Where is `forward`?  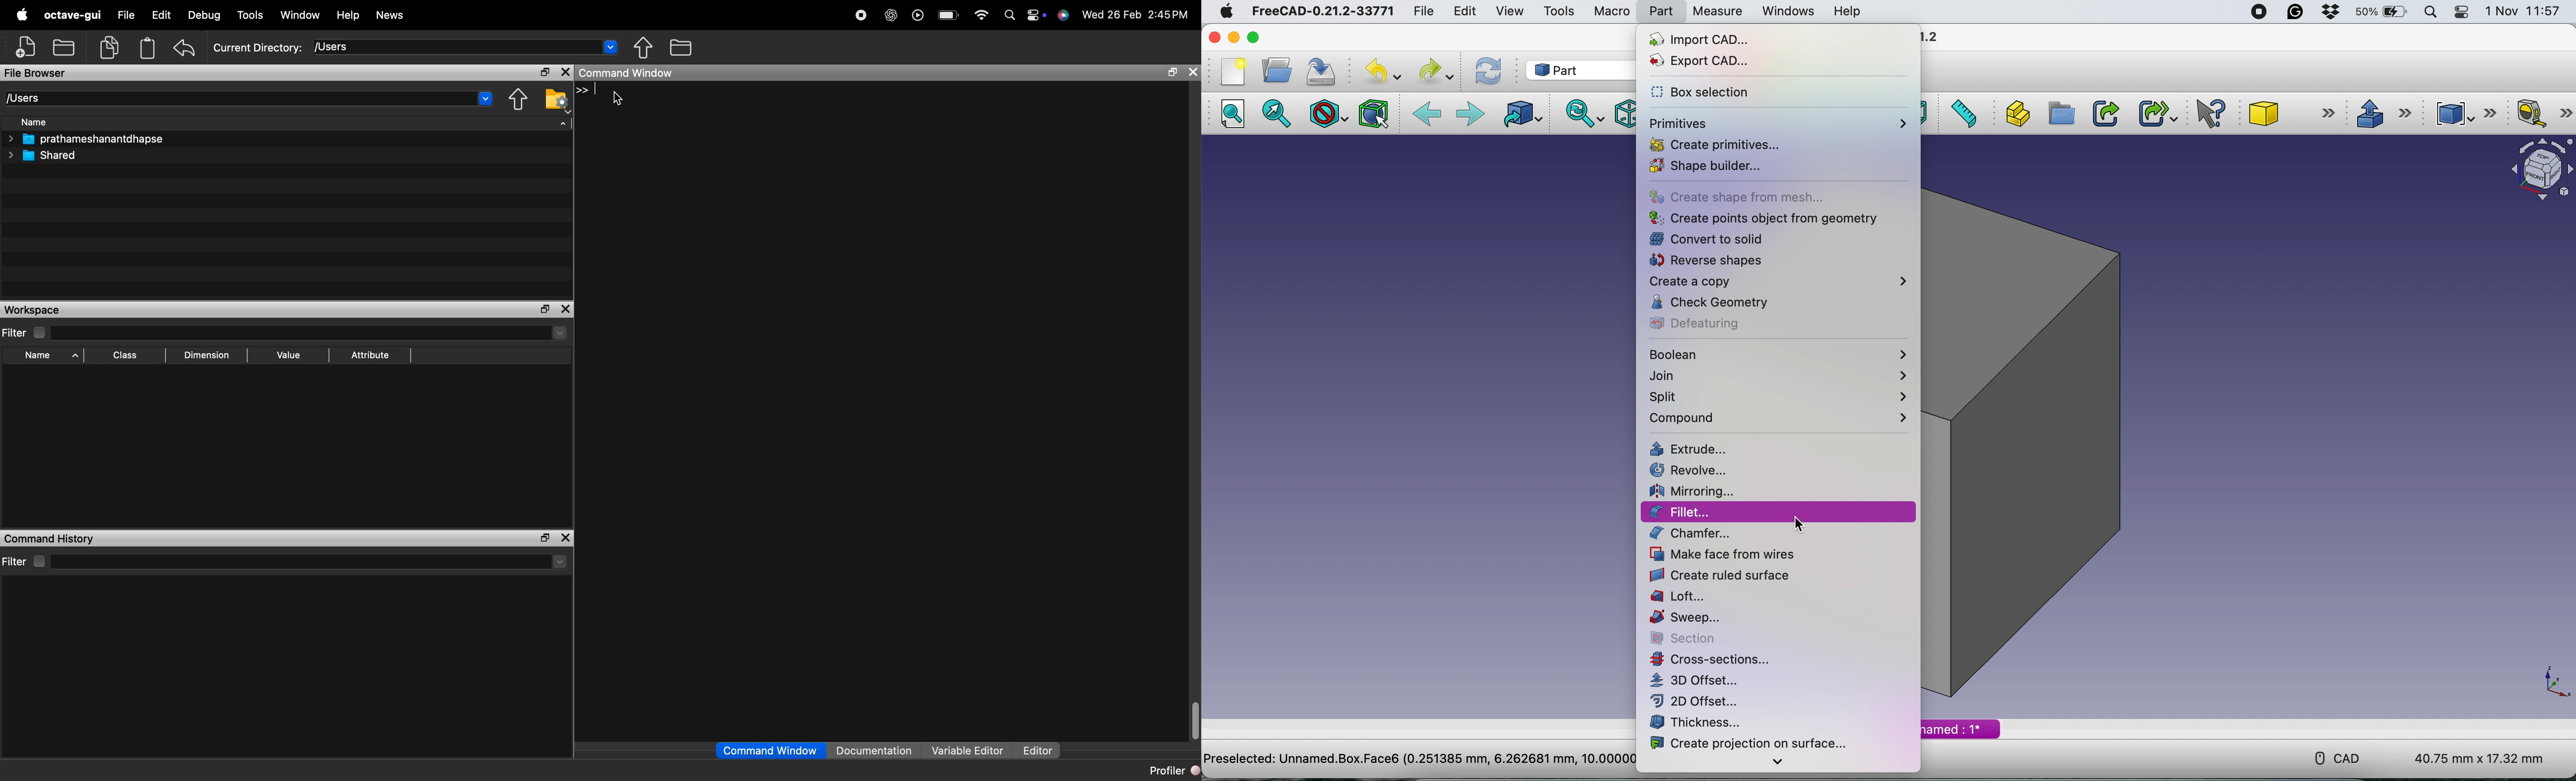 forward is located at coordinates (1470, 116).